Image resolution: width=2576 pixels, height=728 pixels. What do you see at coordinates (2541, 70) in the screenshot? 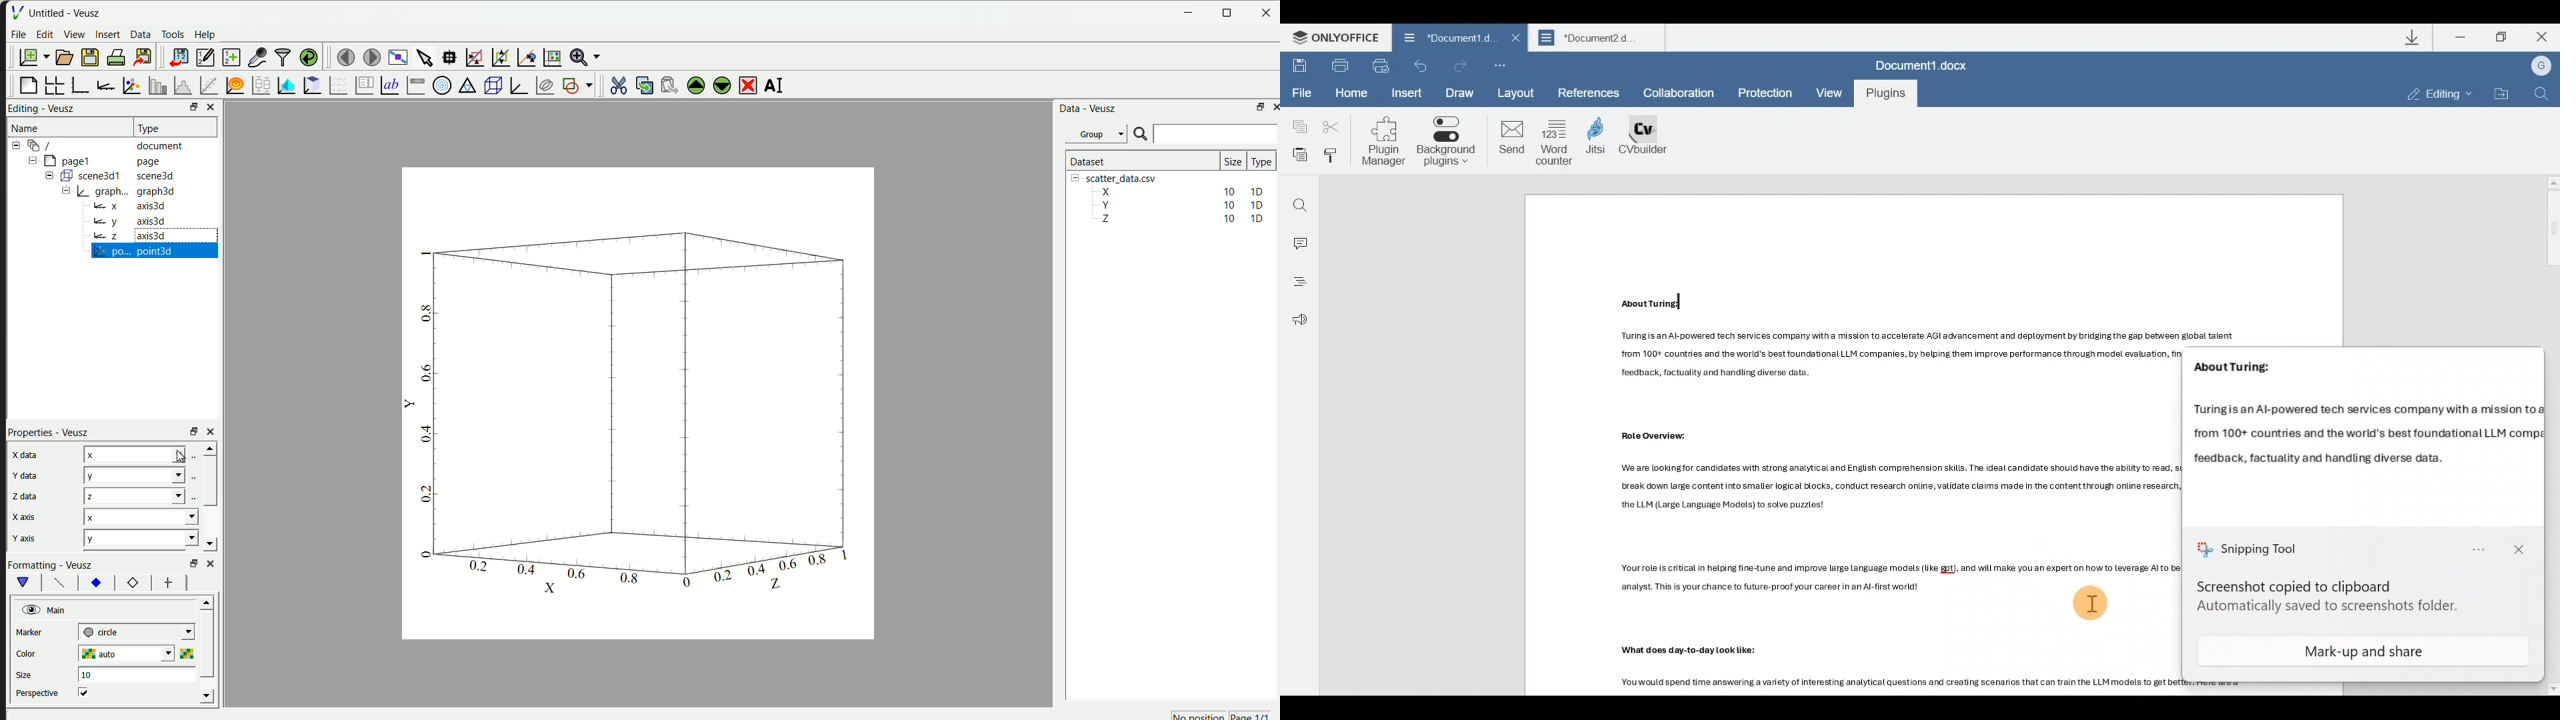
I see `Account name` at bounding box center [2541, 70].